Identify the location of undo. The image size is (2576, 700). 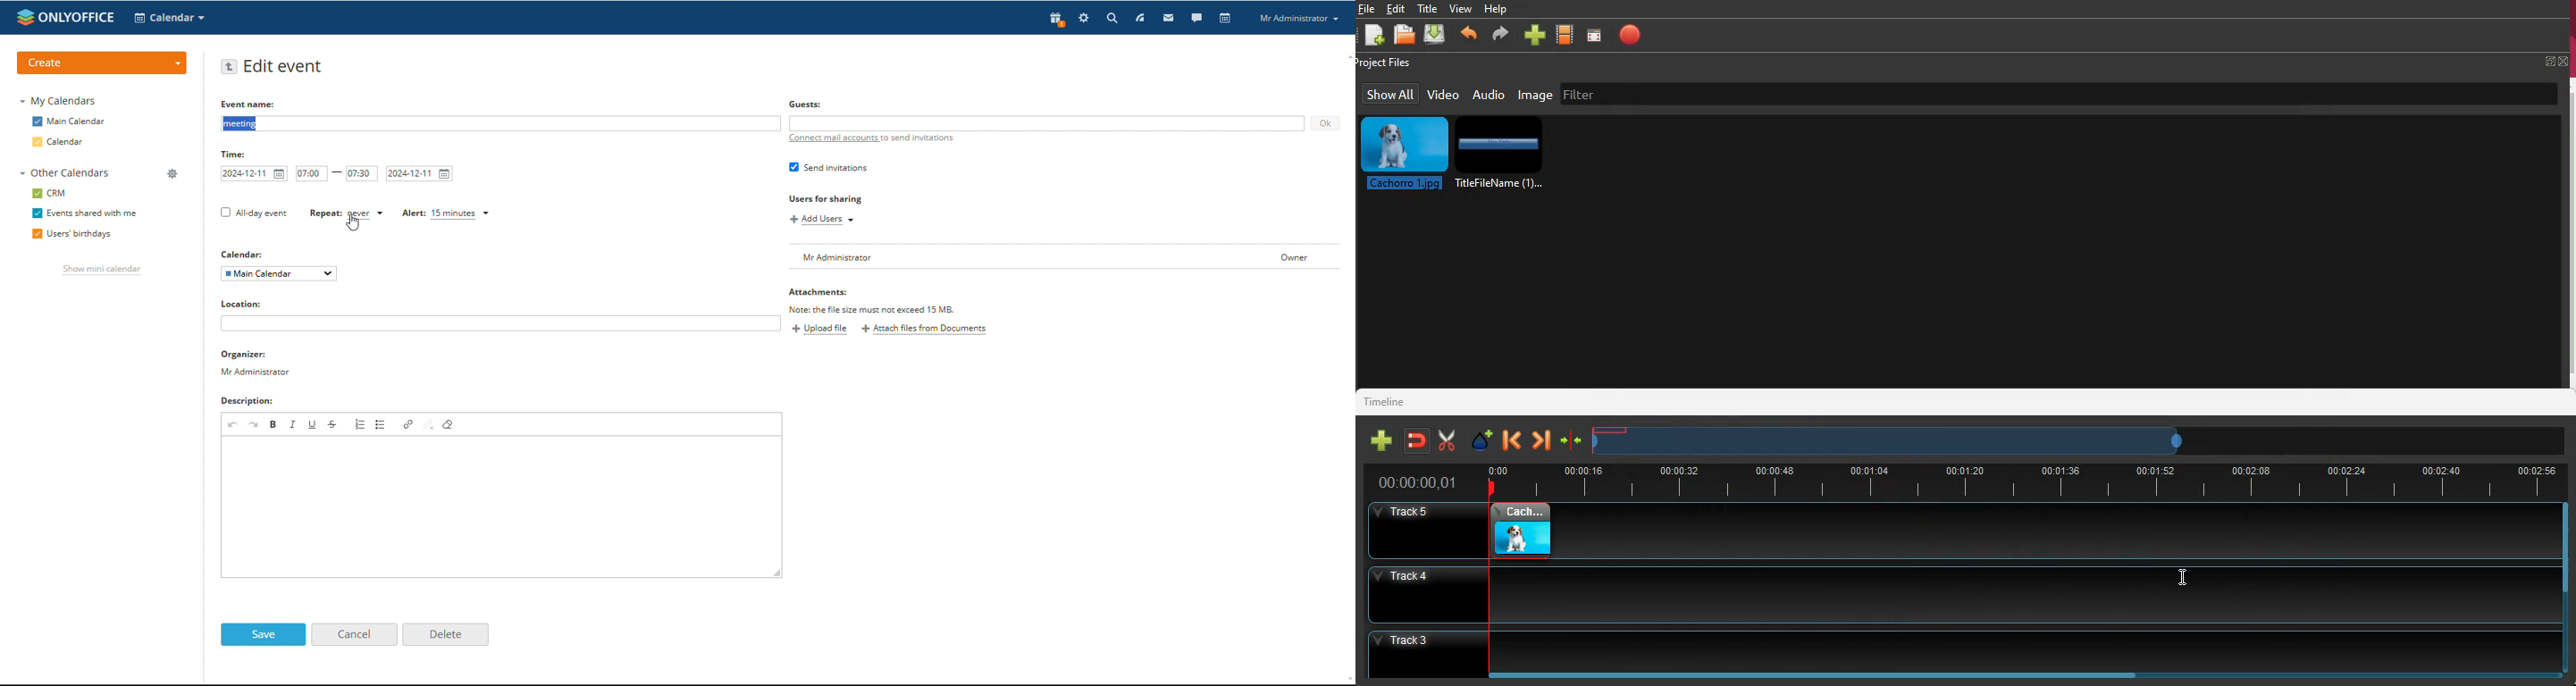
(234, 424).